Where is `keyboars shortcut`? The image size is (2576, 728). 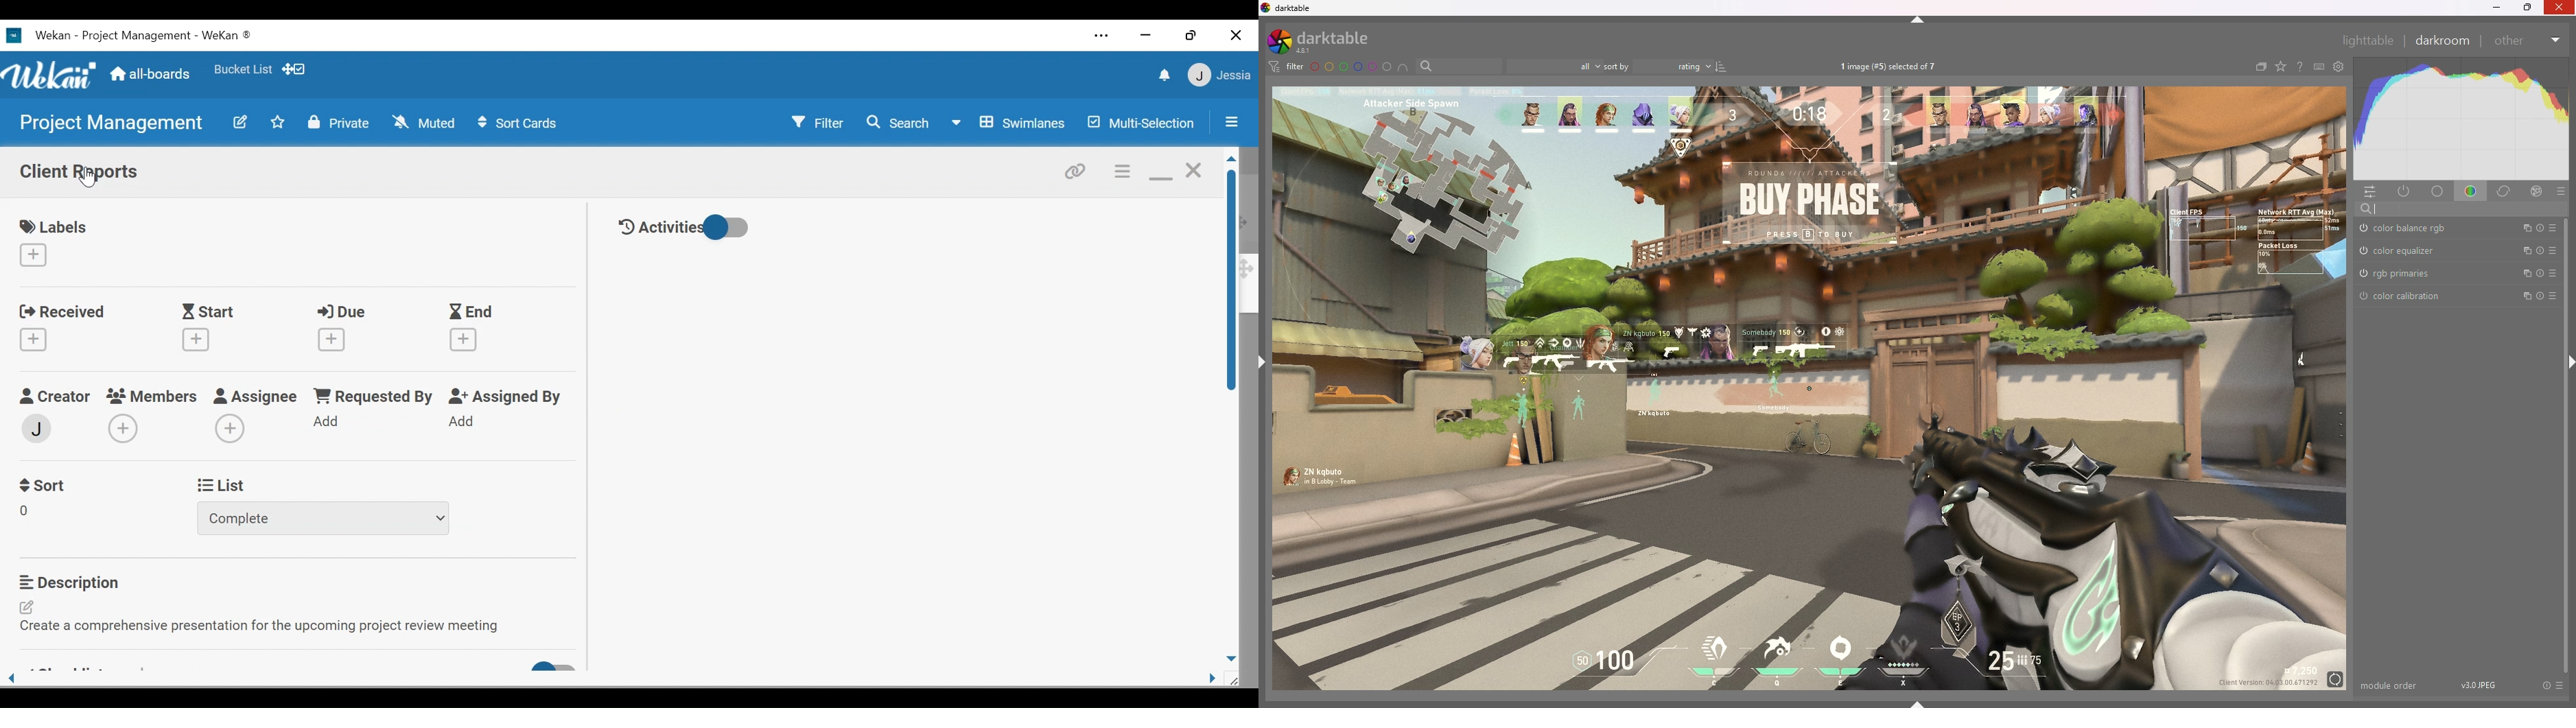
keyboars shortcut is located at coordinates (2318, 67).